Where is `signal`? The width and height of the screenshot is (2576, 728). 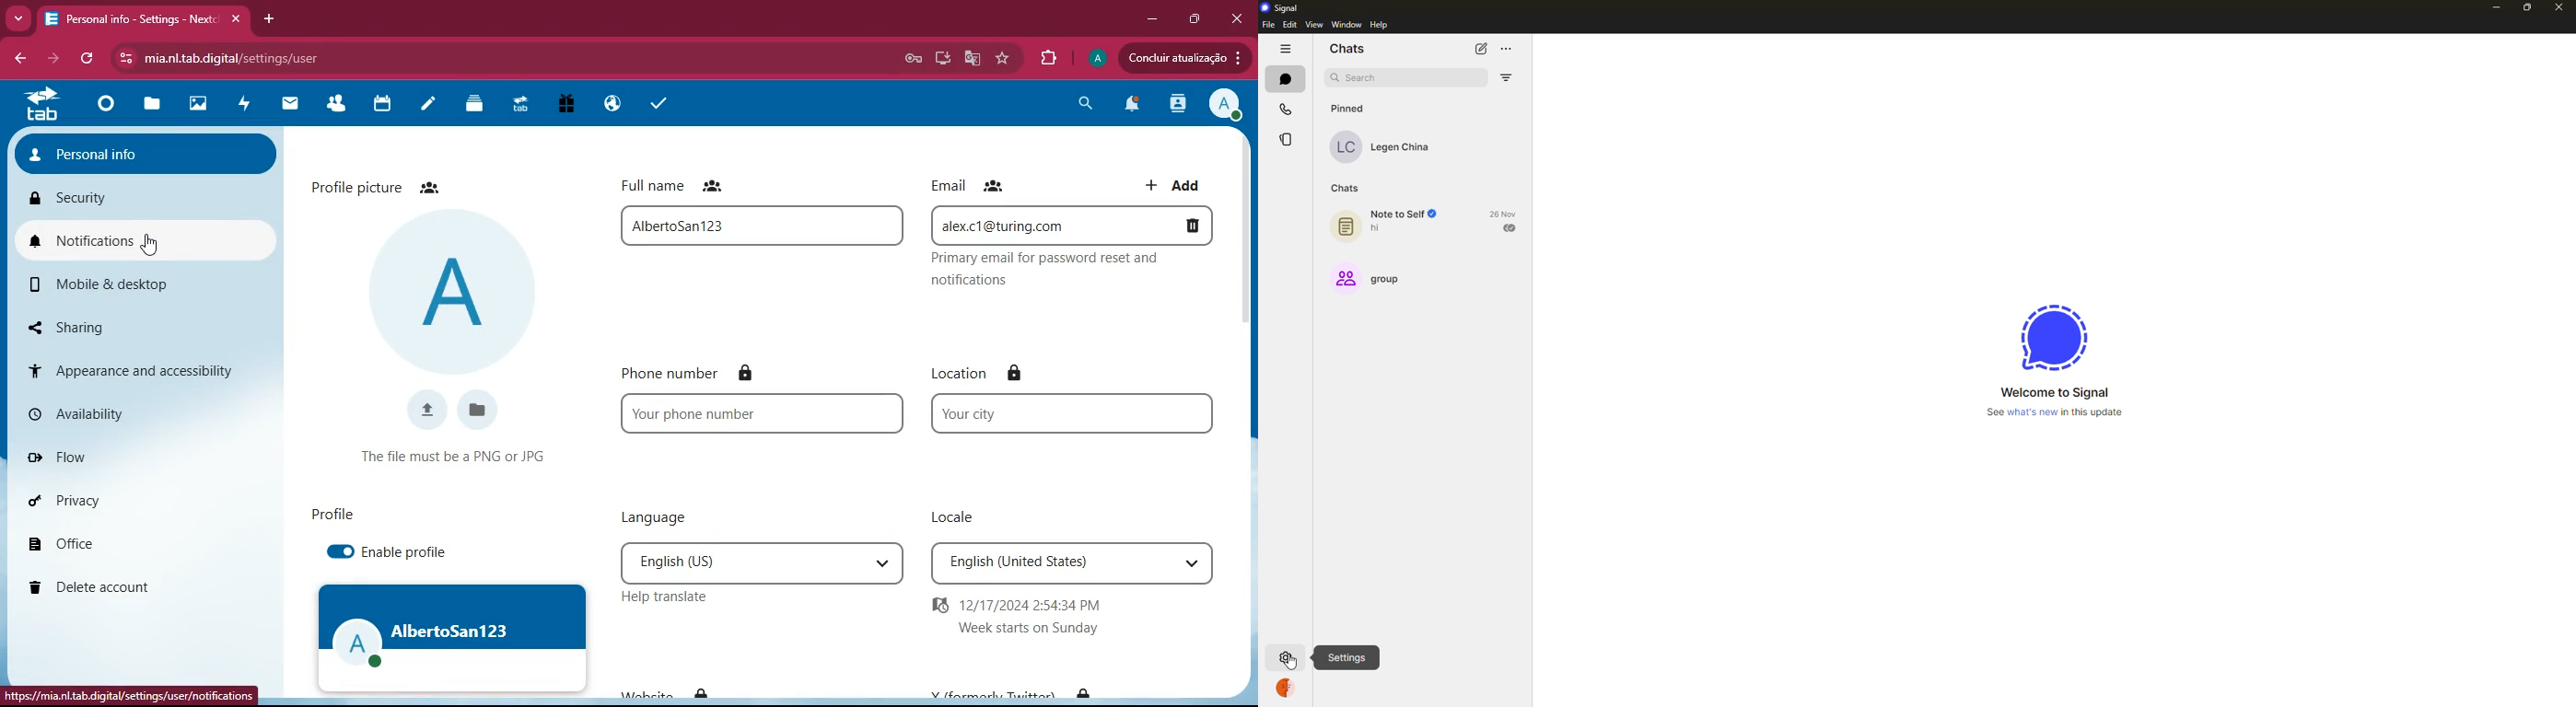
signal is located at coordinates (2053, 336).